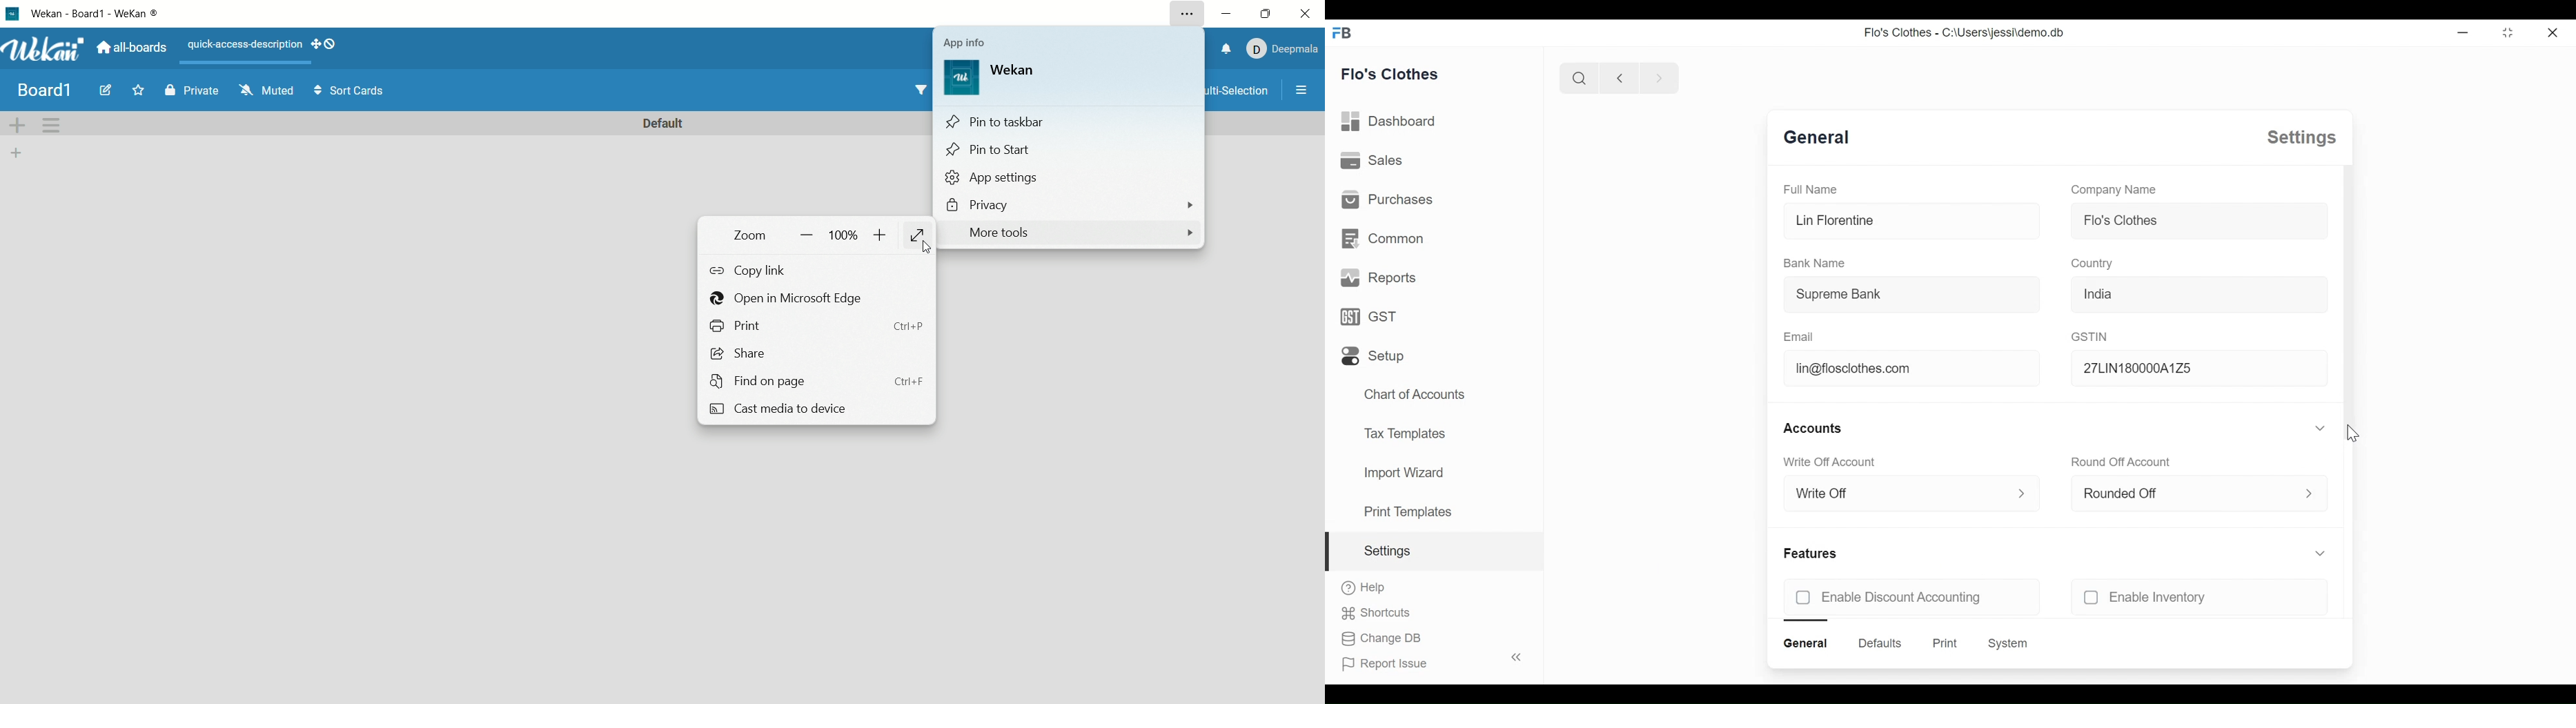 The image size is (2576, 728). What do you see at coordinates (1374, 317) in the screenshot?
I see `GST` at bounding box center [1374, 317].